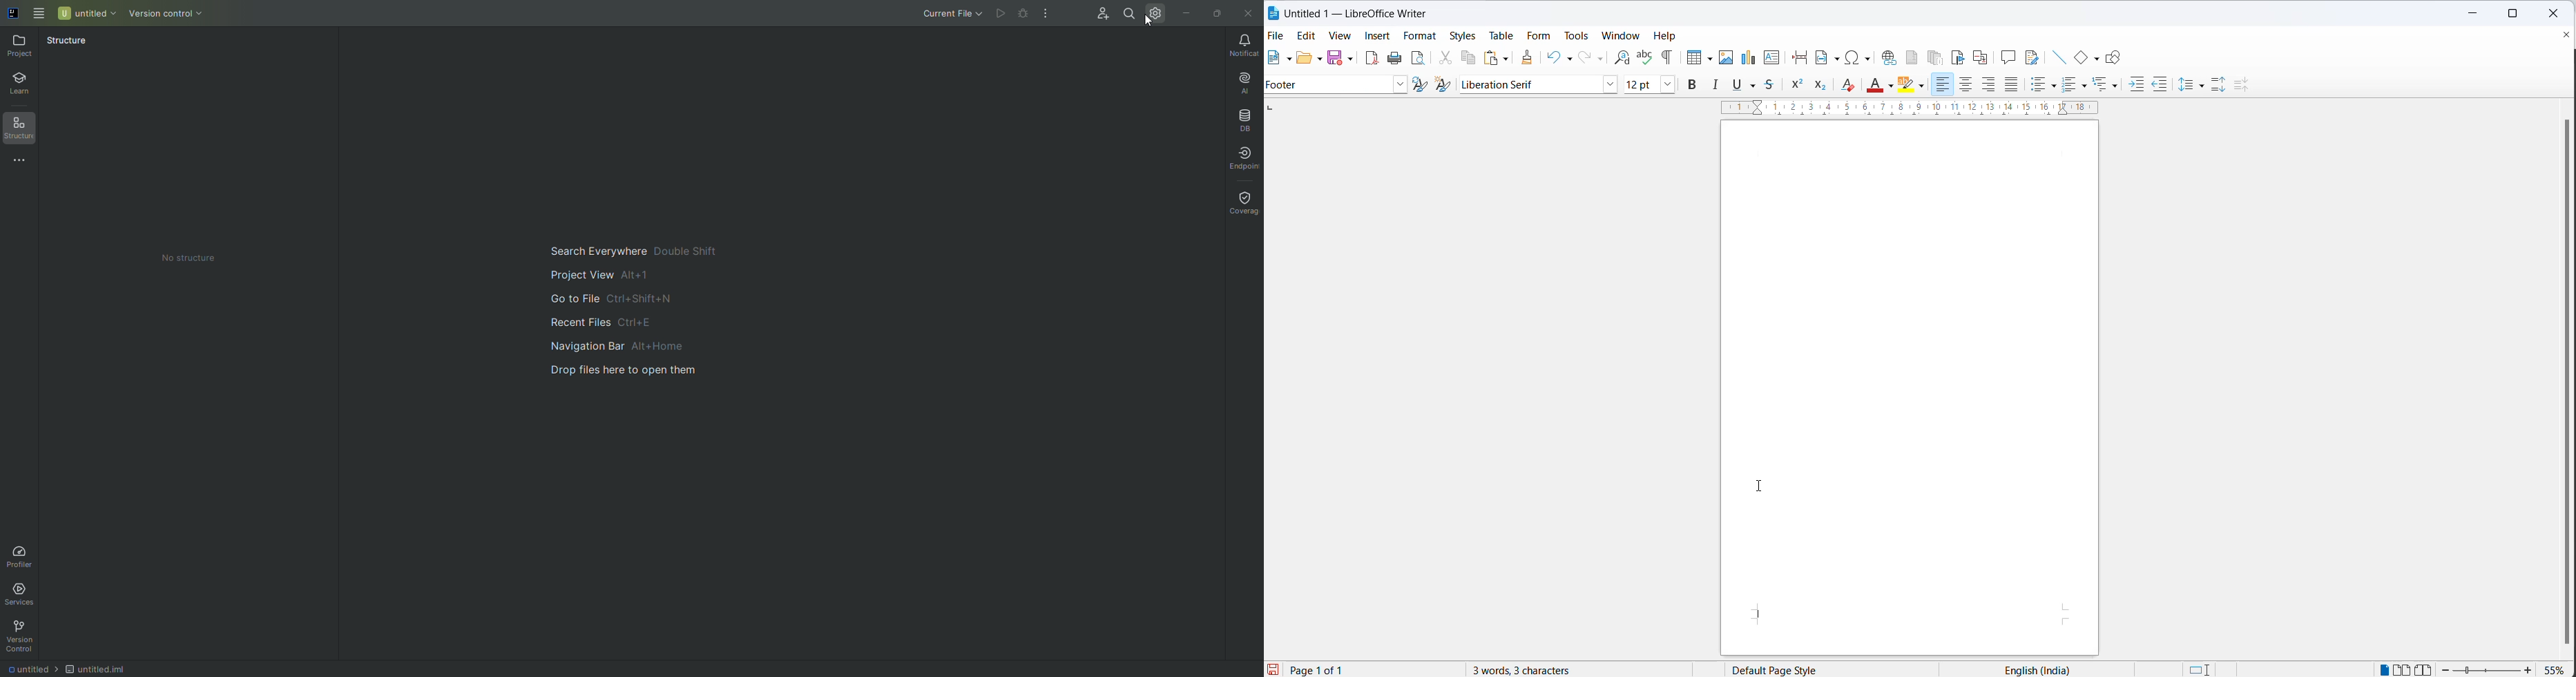 Image resolution: width=2576 pixels, height=700 pixels. I want to click on text align center, so click(1965, 86).